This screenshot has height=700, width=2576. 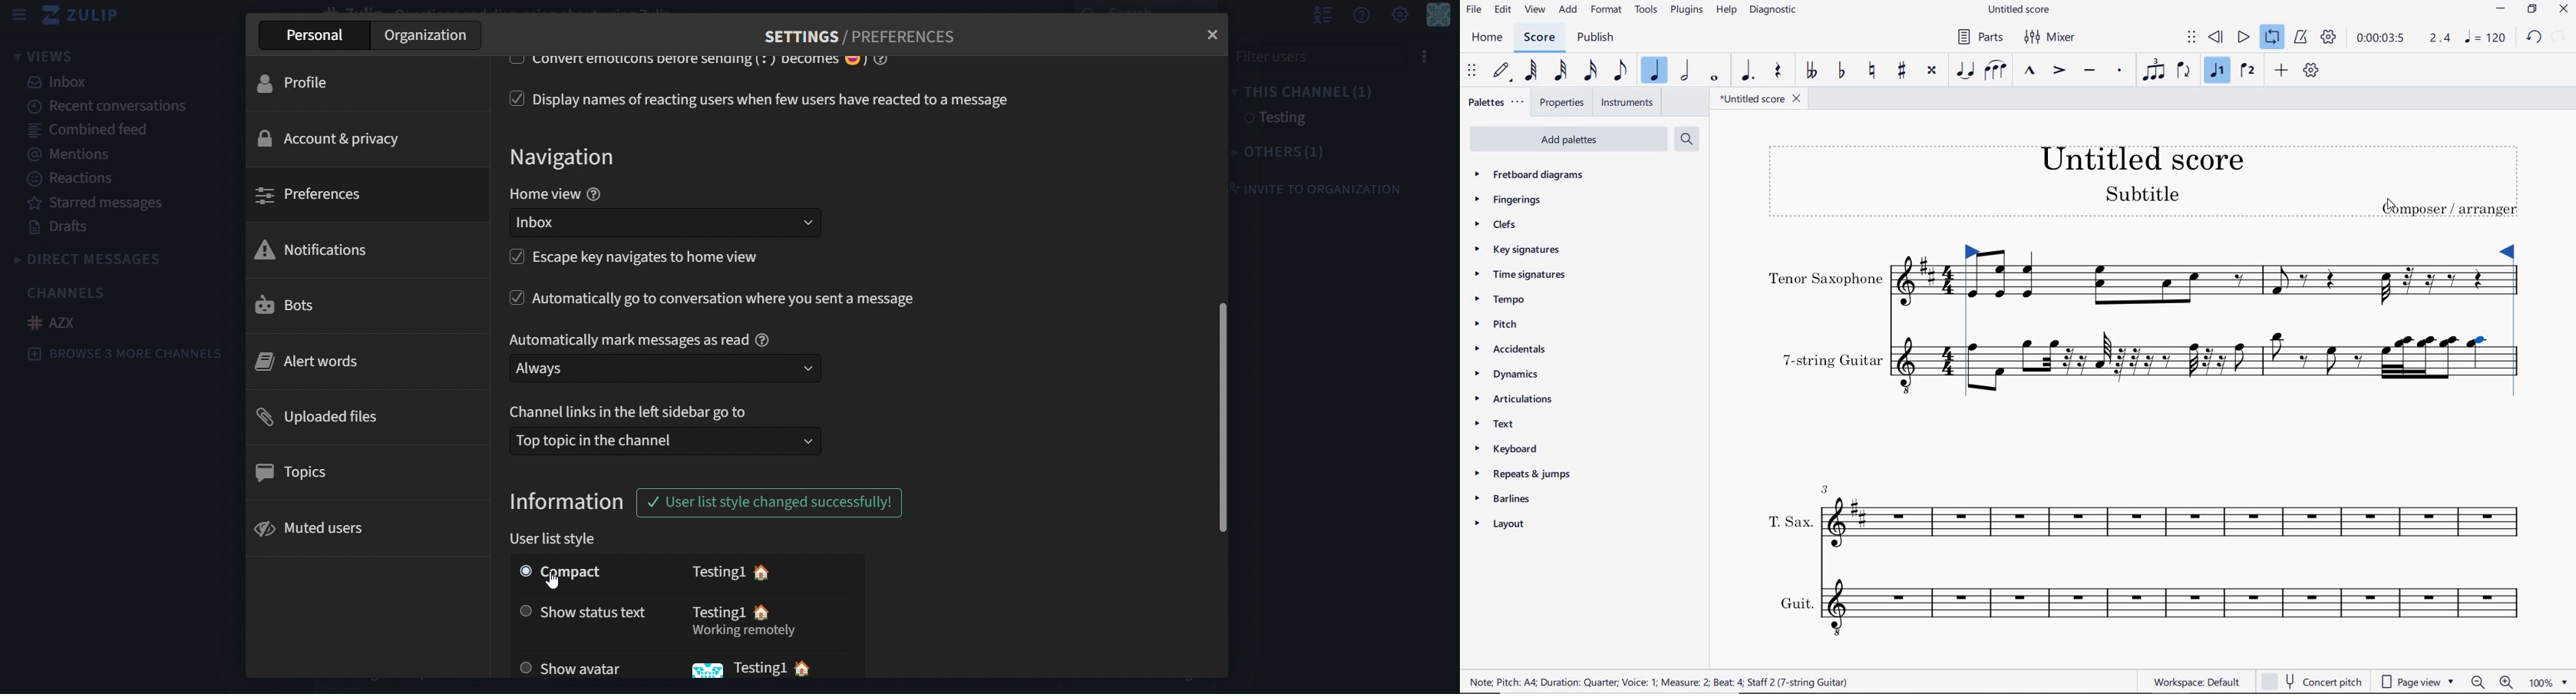 What do you see at coordinates (1932, 71) in the screenshot?
I see `TOGGLE DOUBLE-SHARP` at bounding box center [1932, 71].